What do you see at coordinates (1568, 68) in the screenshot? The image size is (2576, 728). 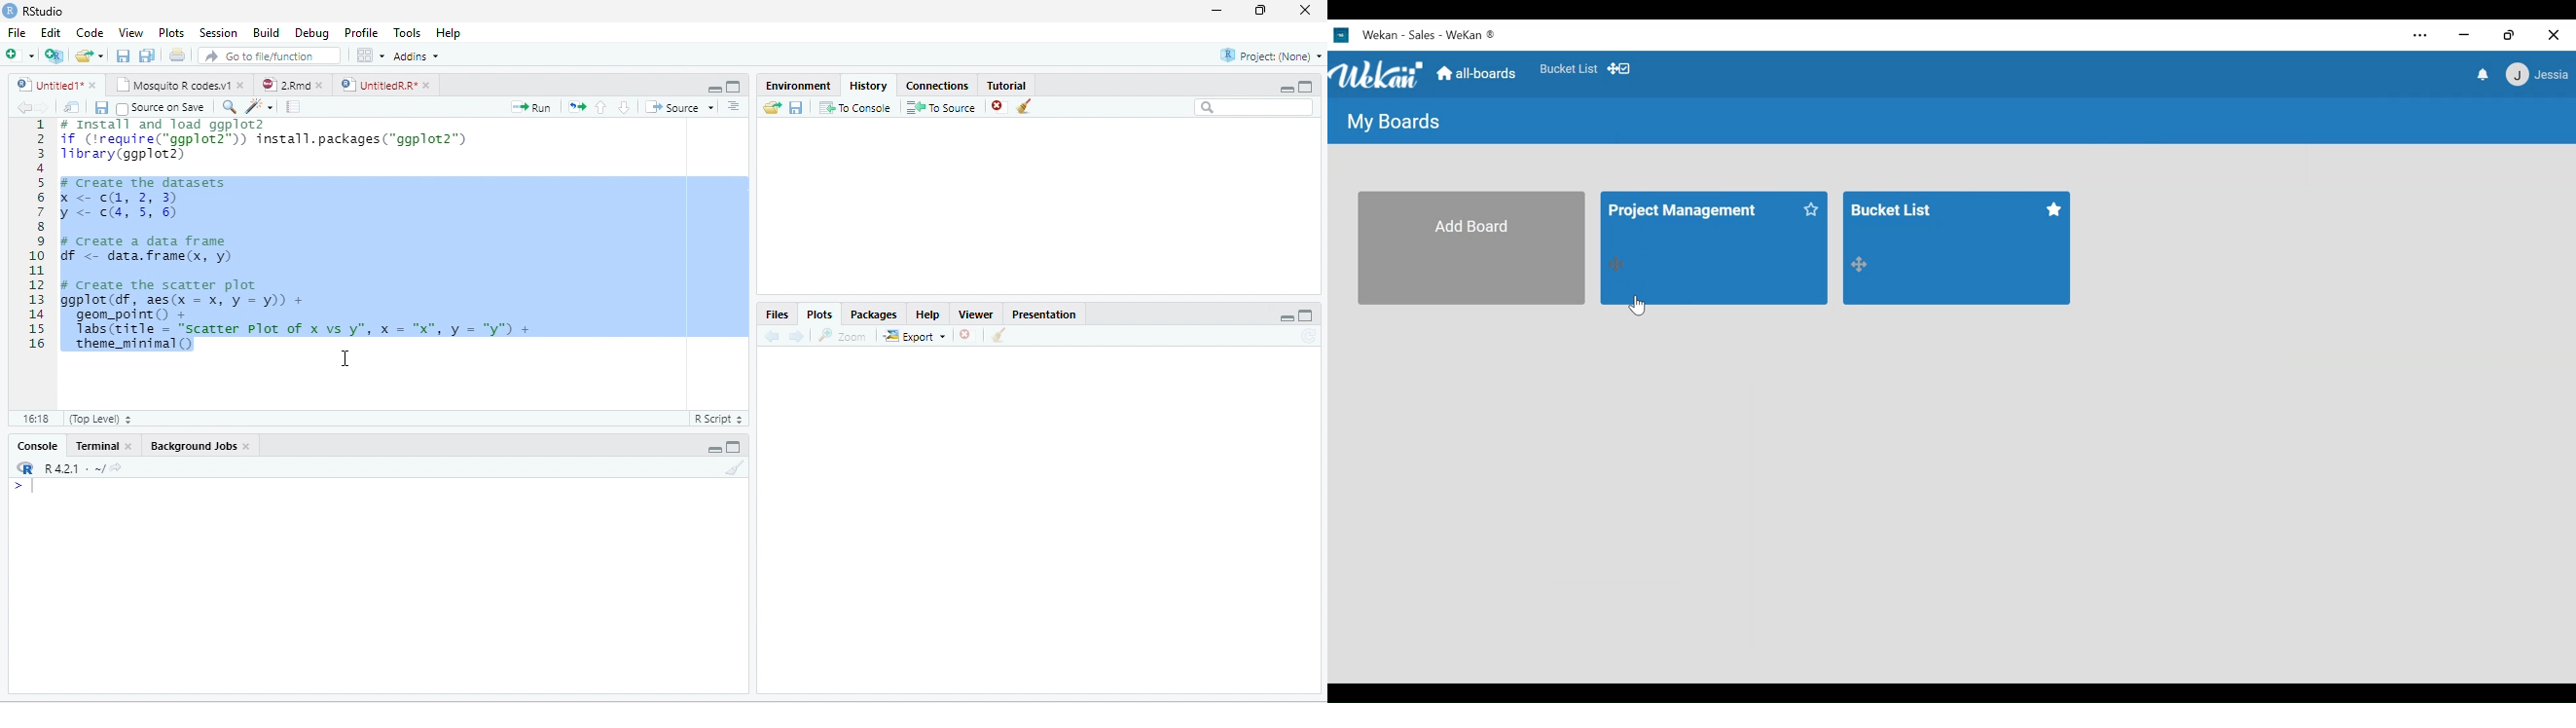 I see `Bucket List` at bounding box center [1568, 68].